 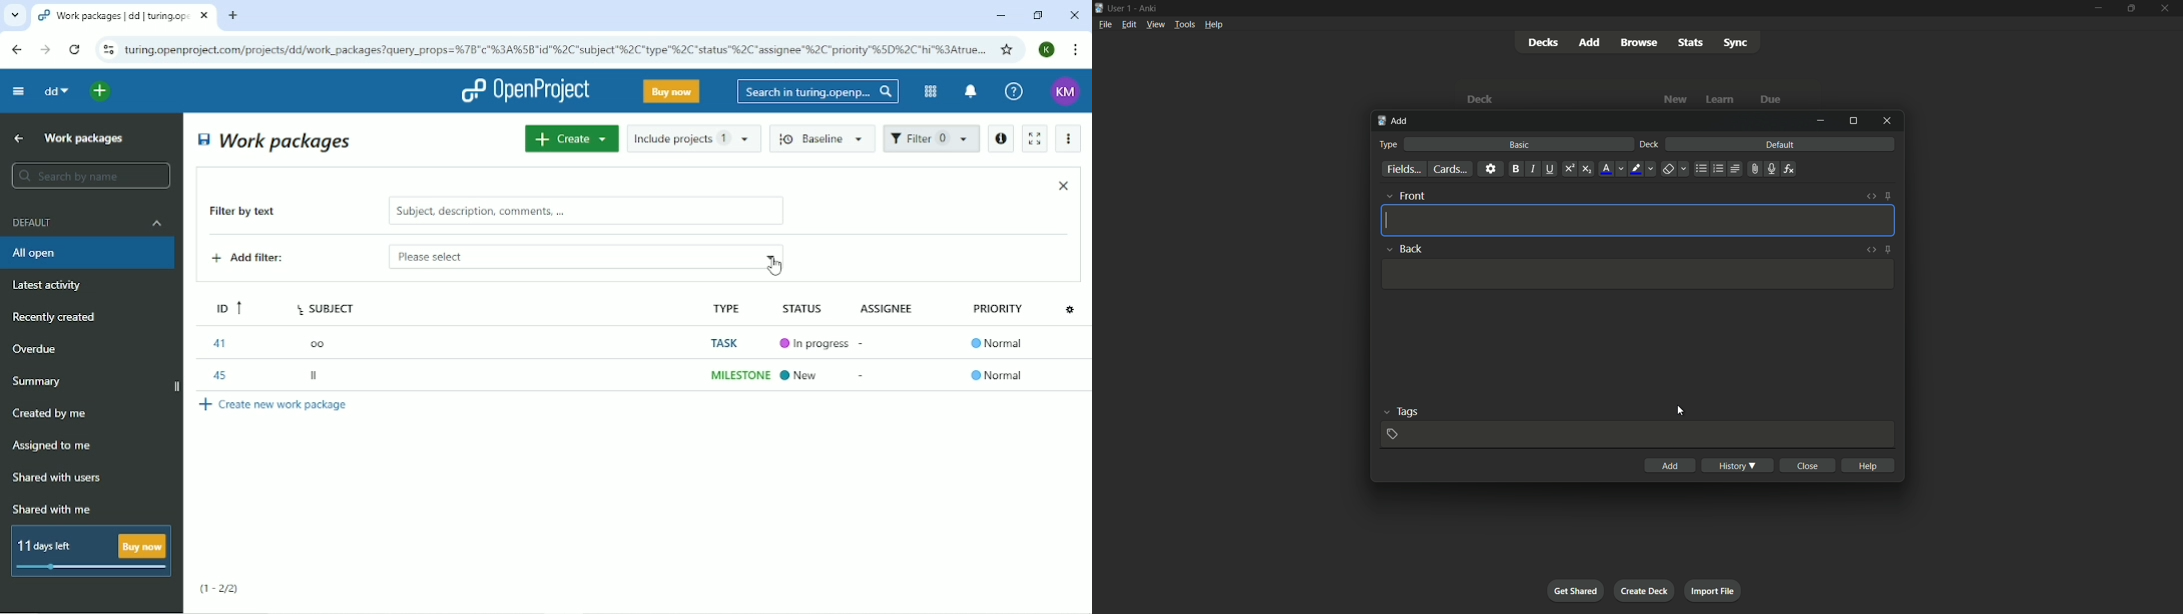 I want to click on basic, so click(x=1518, y=145).